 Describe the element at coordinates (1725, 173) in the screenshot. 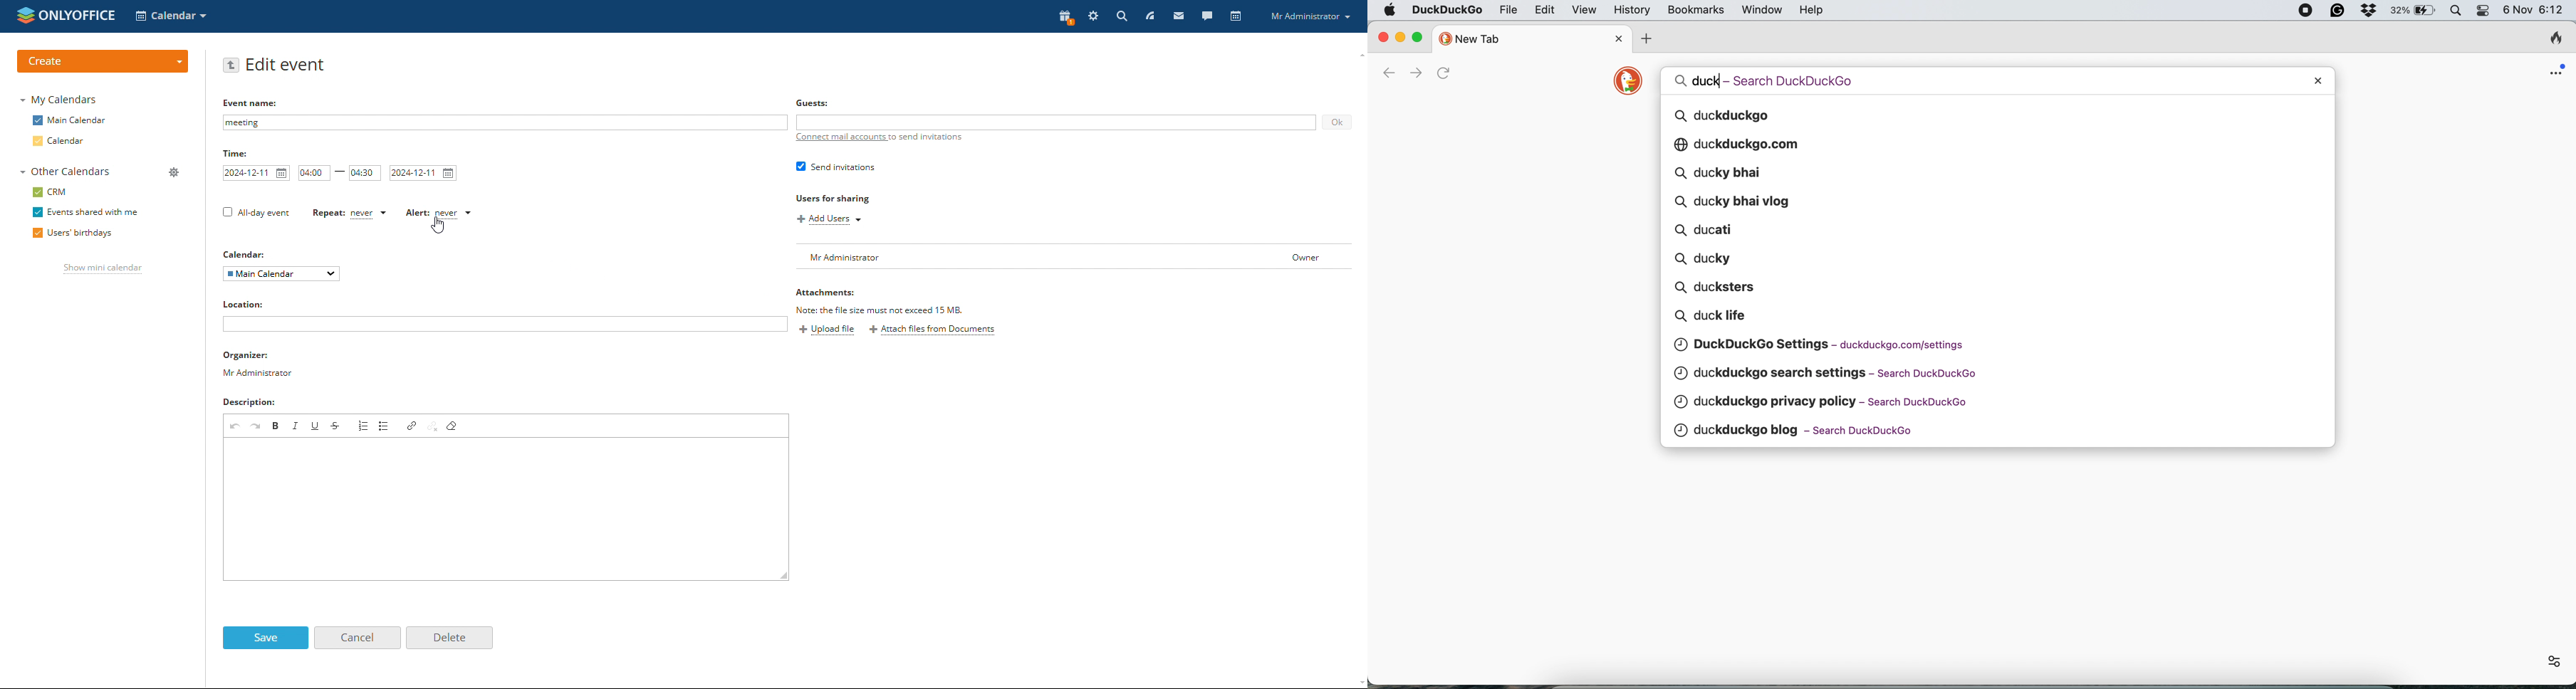

I see `ducky bhai` at that location.